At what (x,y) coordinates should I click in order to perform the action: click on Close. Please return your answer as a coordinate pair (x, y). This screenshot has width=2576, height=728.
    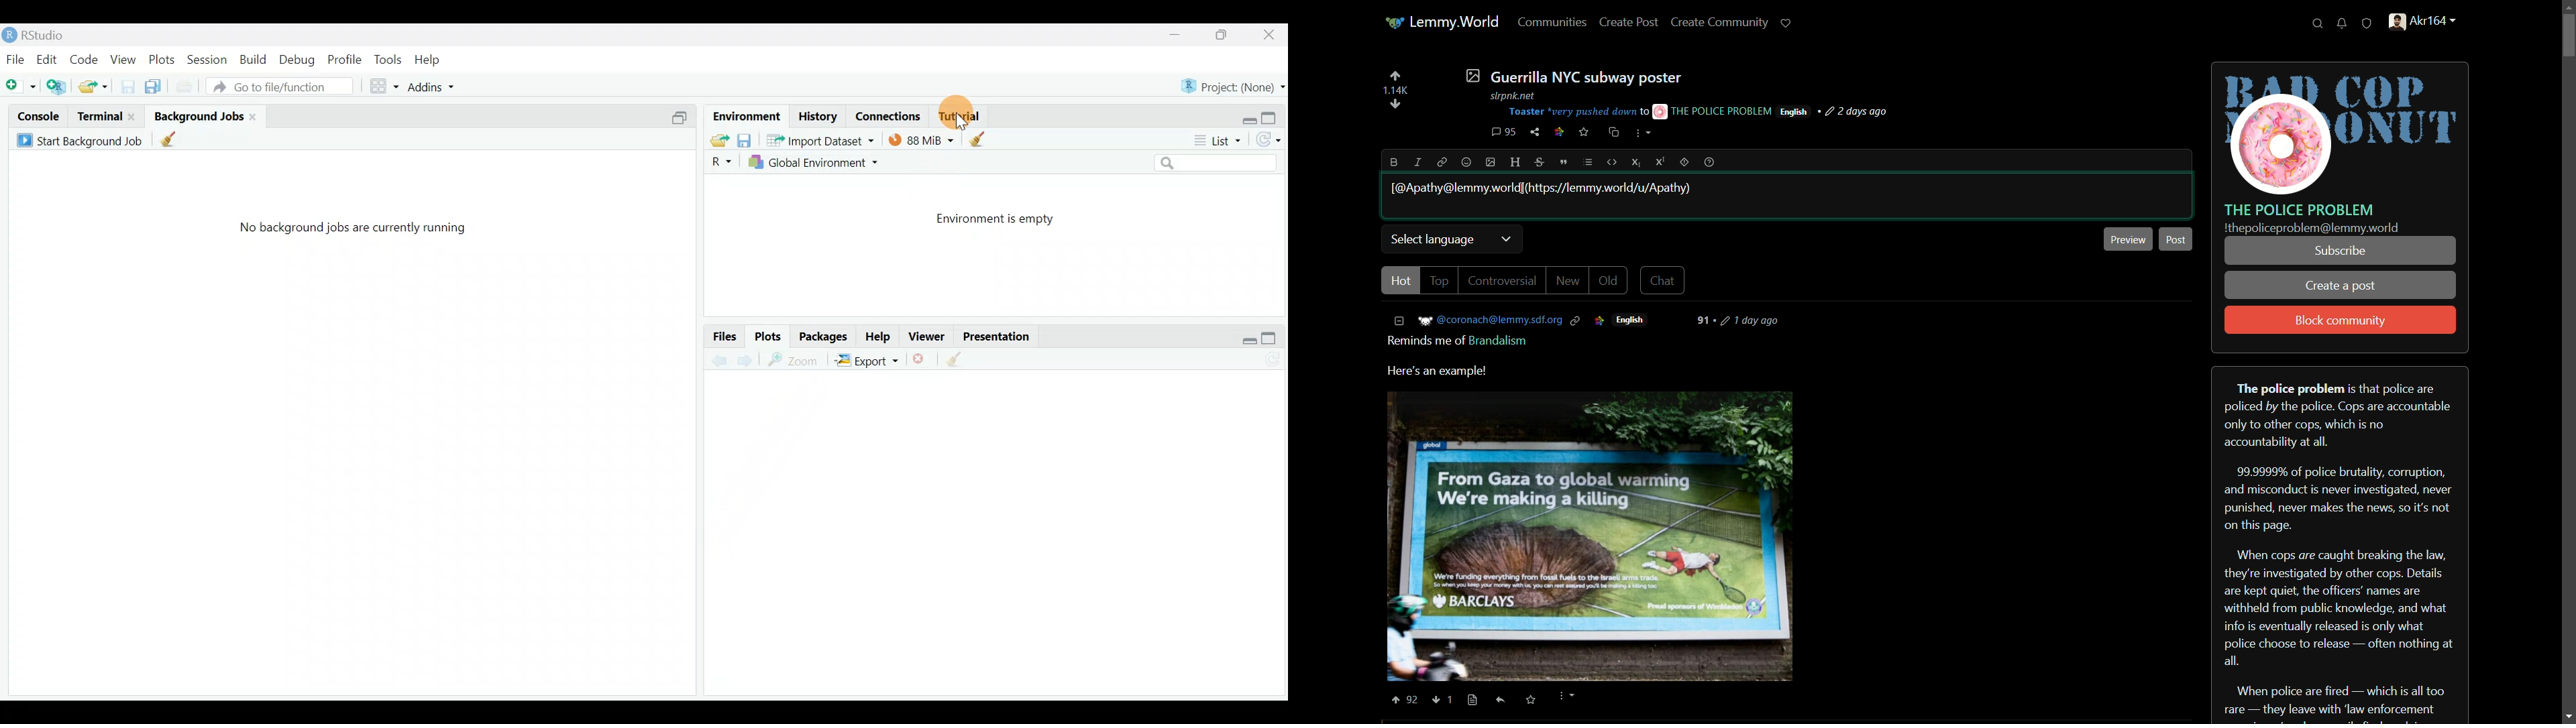
    Looking at the image, I should click on (1271, 36).